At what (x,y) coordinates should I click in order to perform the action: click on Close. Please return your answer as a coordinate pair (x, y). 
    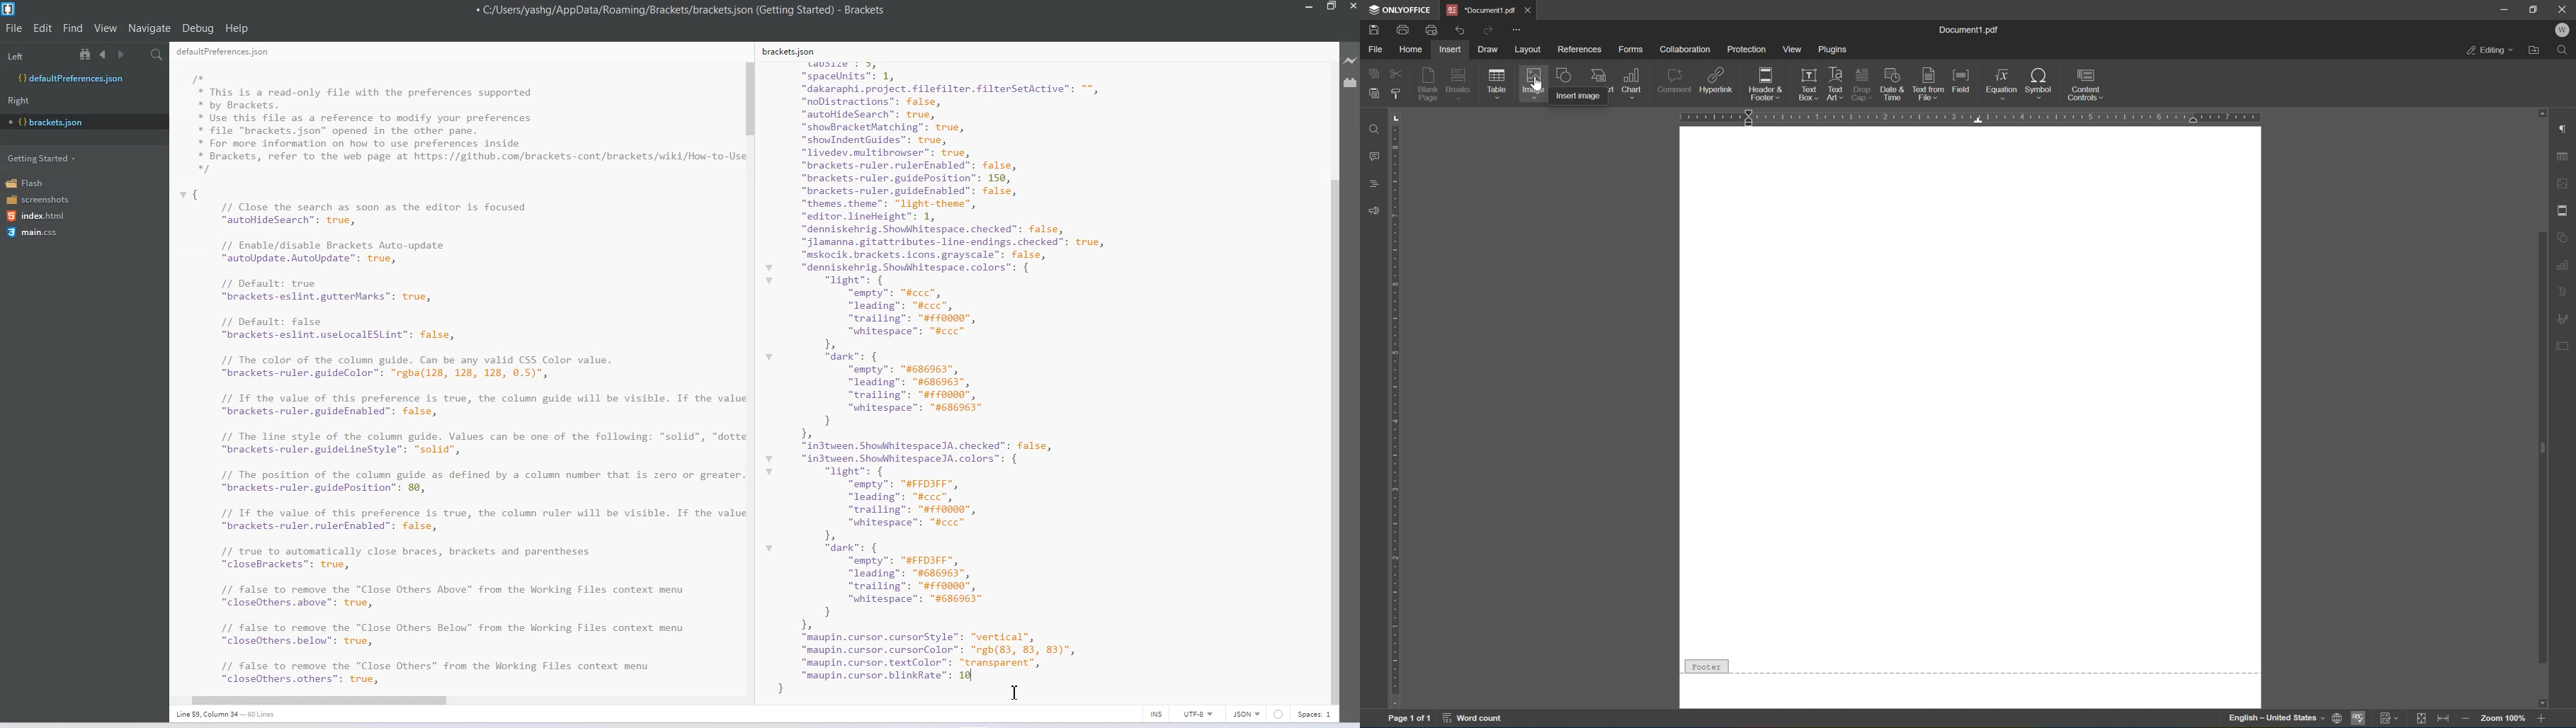
    Looking at the image, I should click on (1351, 8).